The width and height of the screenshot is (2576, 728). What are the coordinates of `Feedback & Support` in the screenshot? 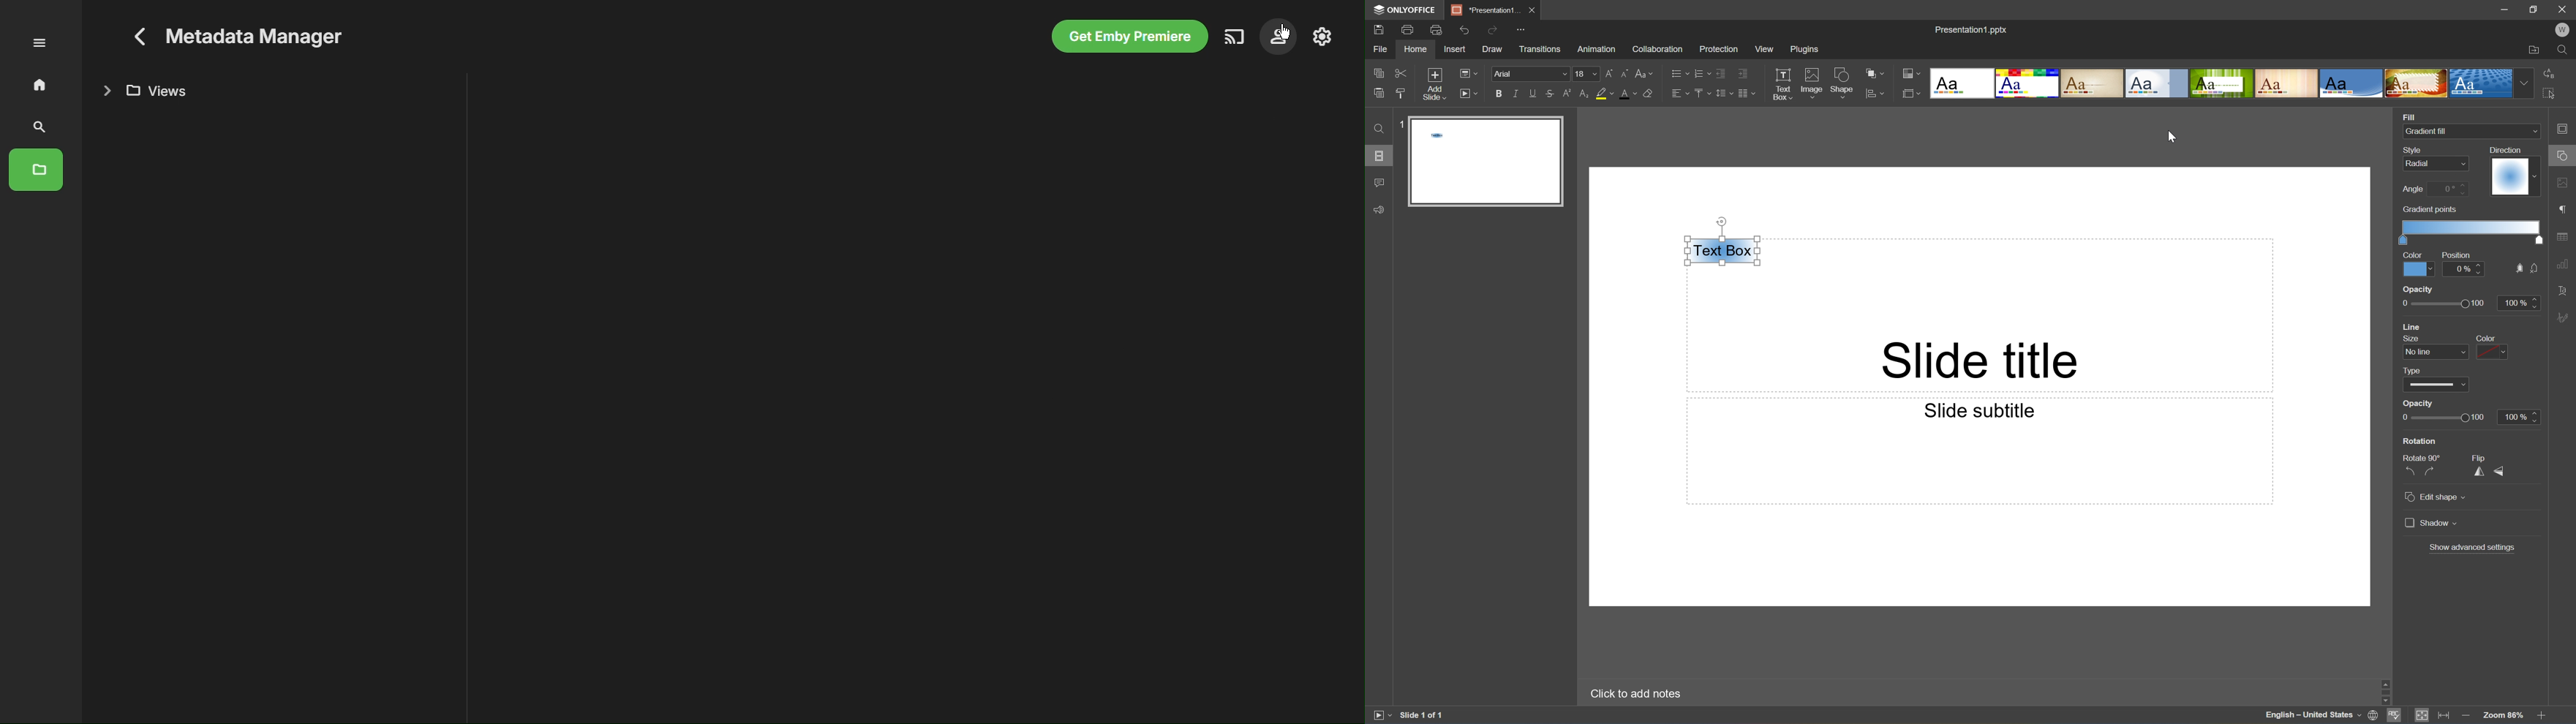 It's located at (1379, 211).